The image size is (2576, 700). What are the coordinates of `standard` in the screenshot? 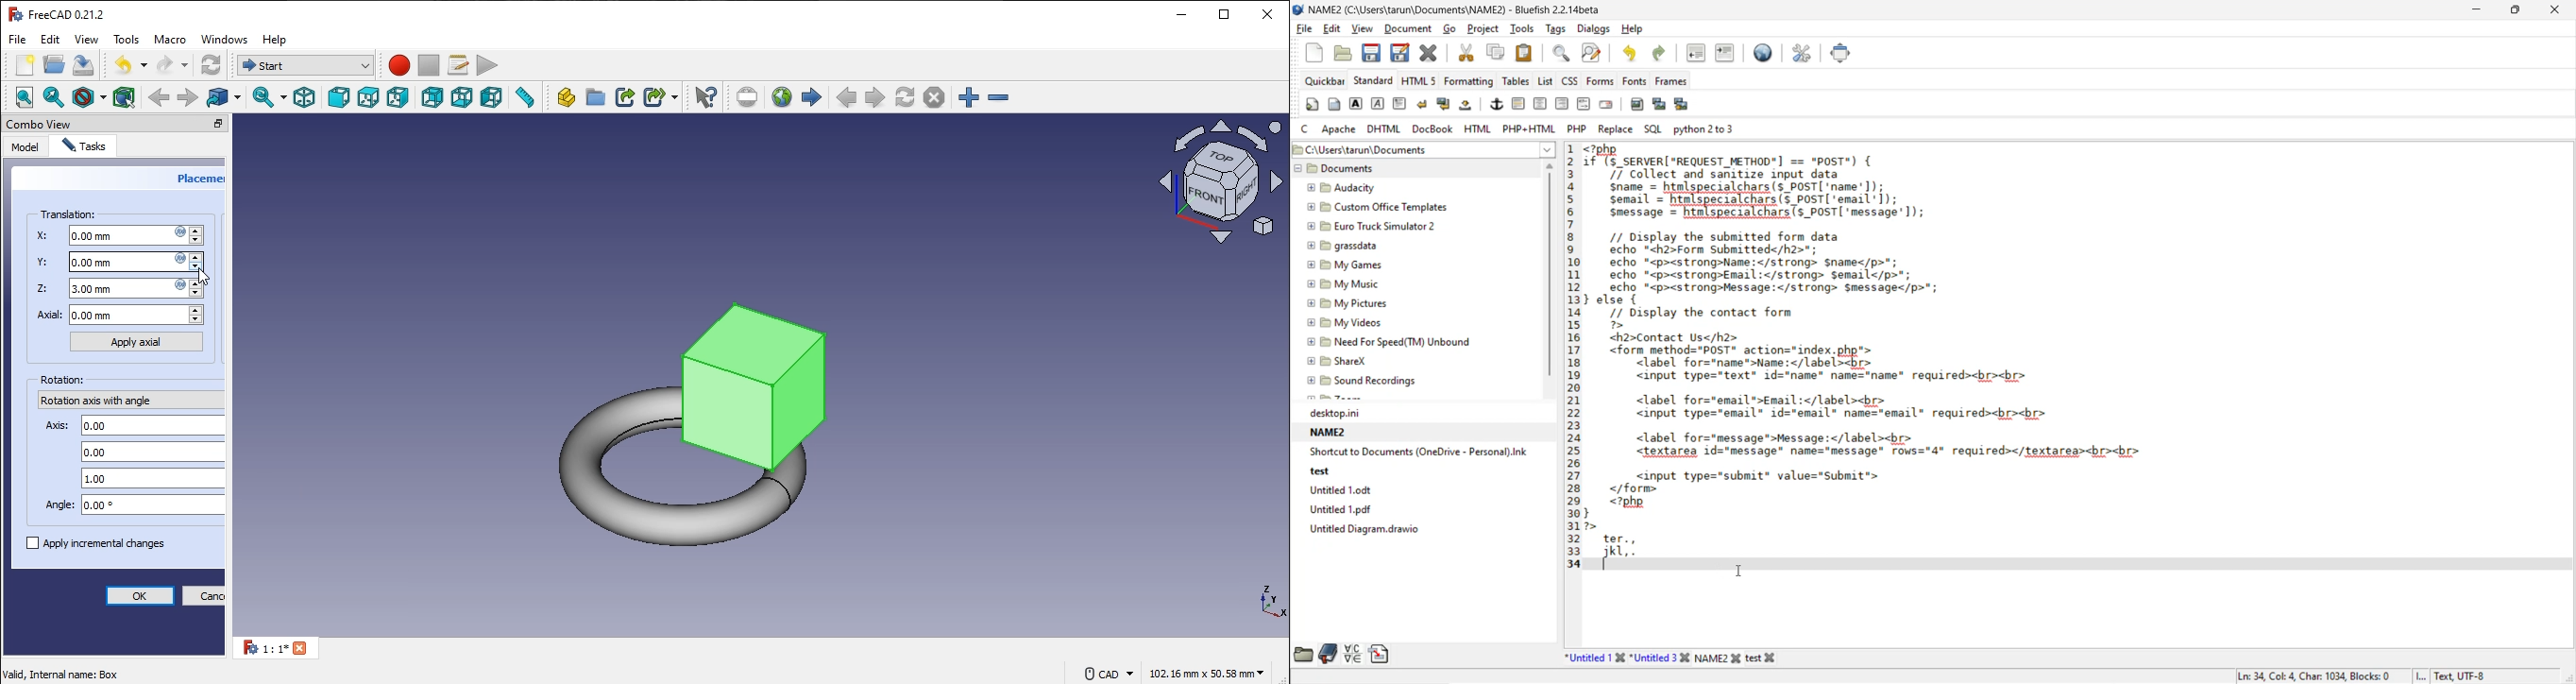 It's located at (1374, 80).